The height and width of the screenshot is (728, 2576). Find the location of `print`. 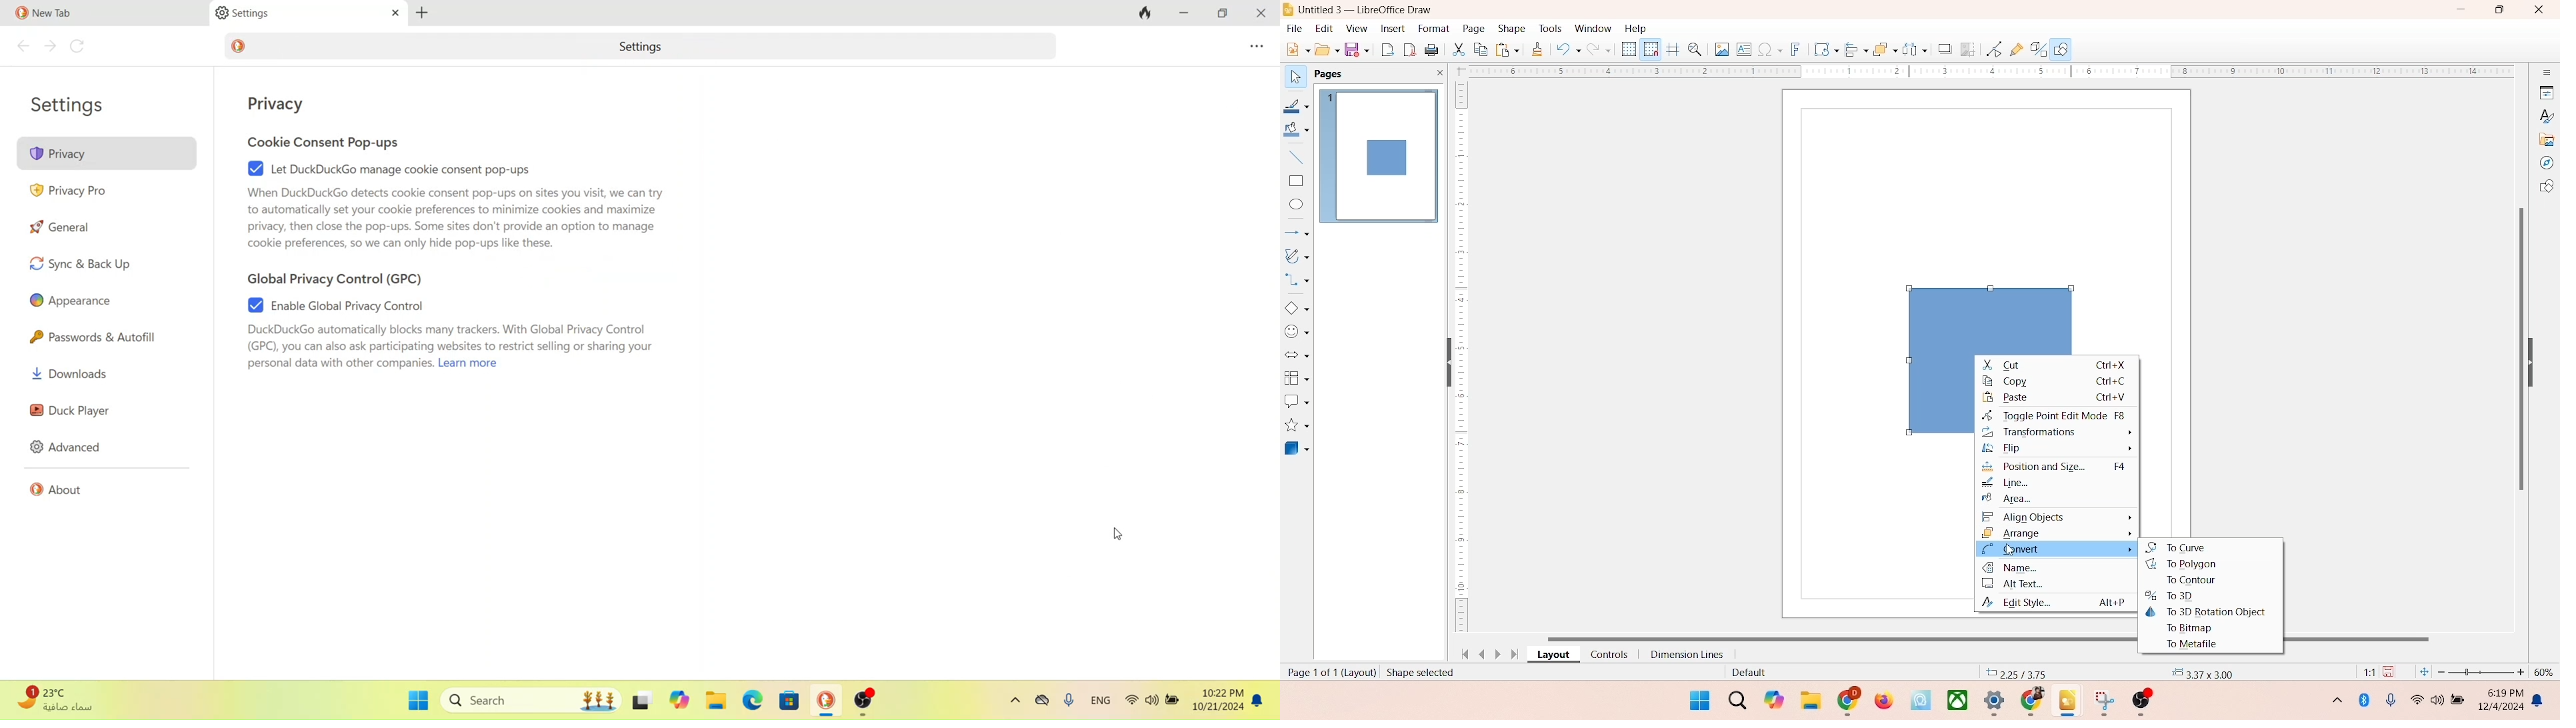

print is located at coordinates (1506, 49).